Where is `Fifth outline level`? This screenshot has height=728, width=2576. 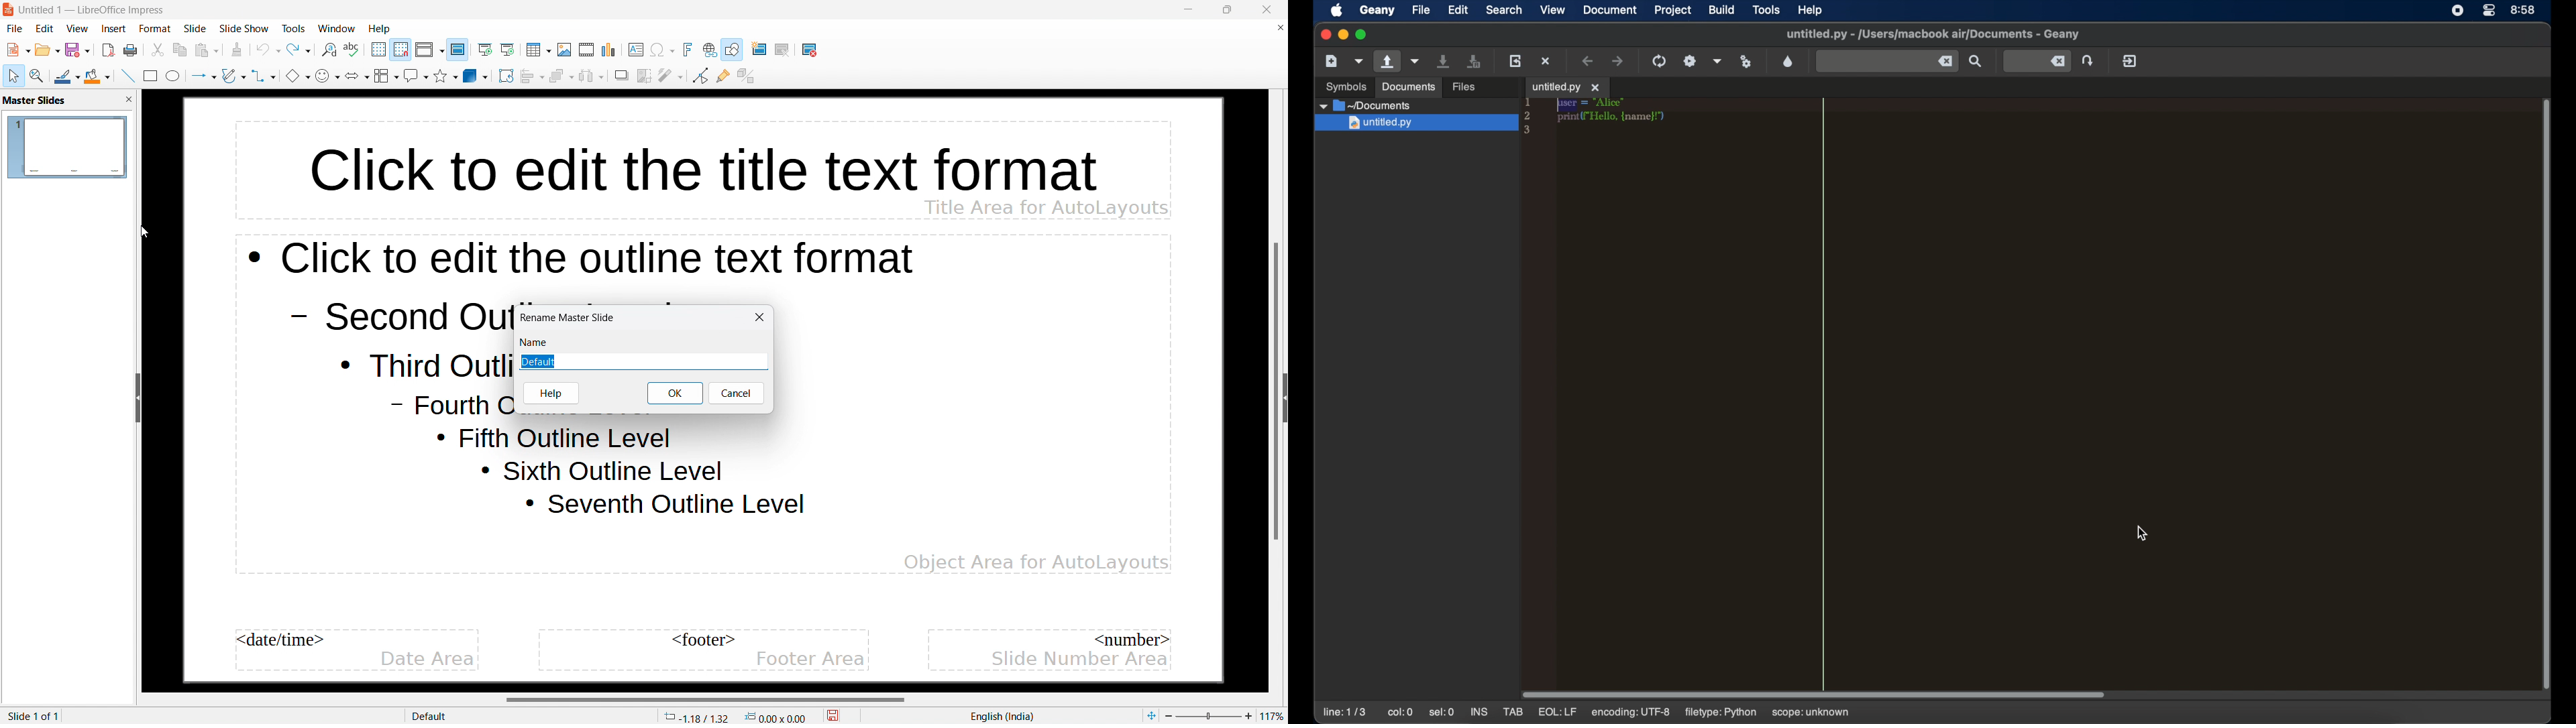
Fifth outline level is located at coordinates (558, 438).